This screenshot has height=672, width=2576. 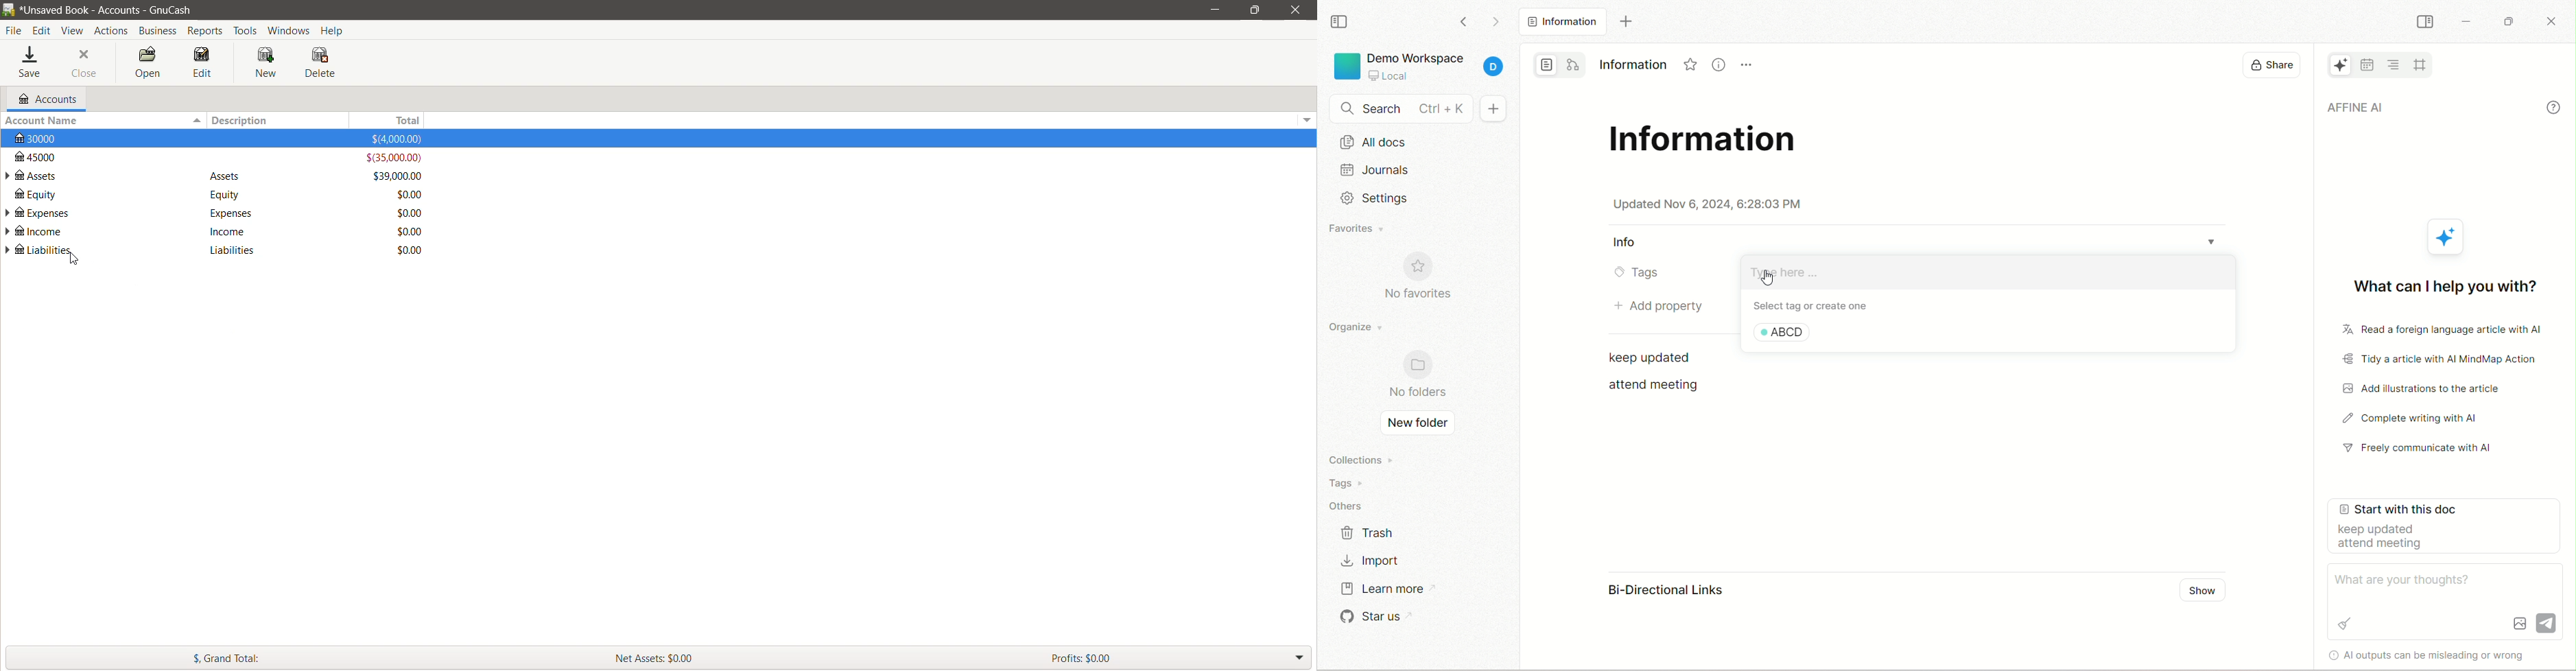 I want to click on AFFiNE icon, so click(x=2448, y=237).